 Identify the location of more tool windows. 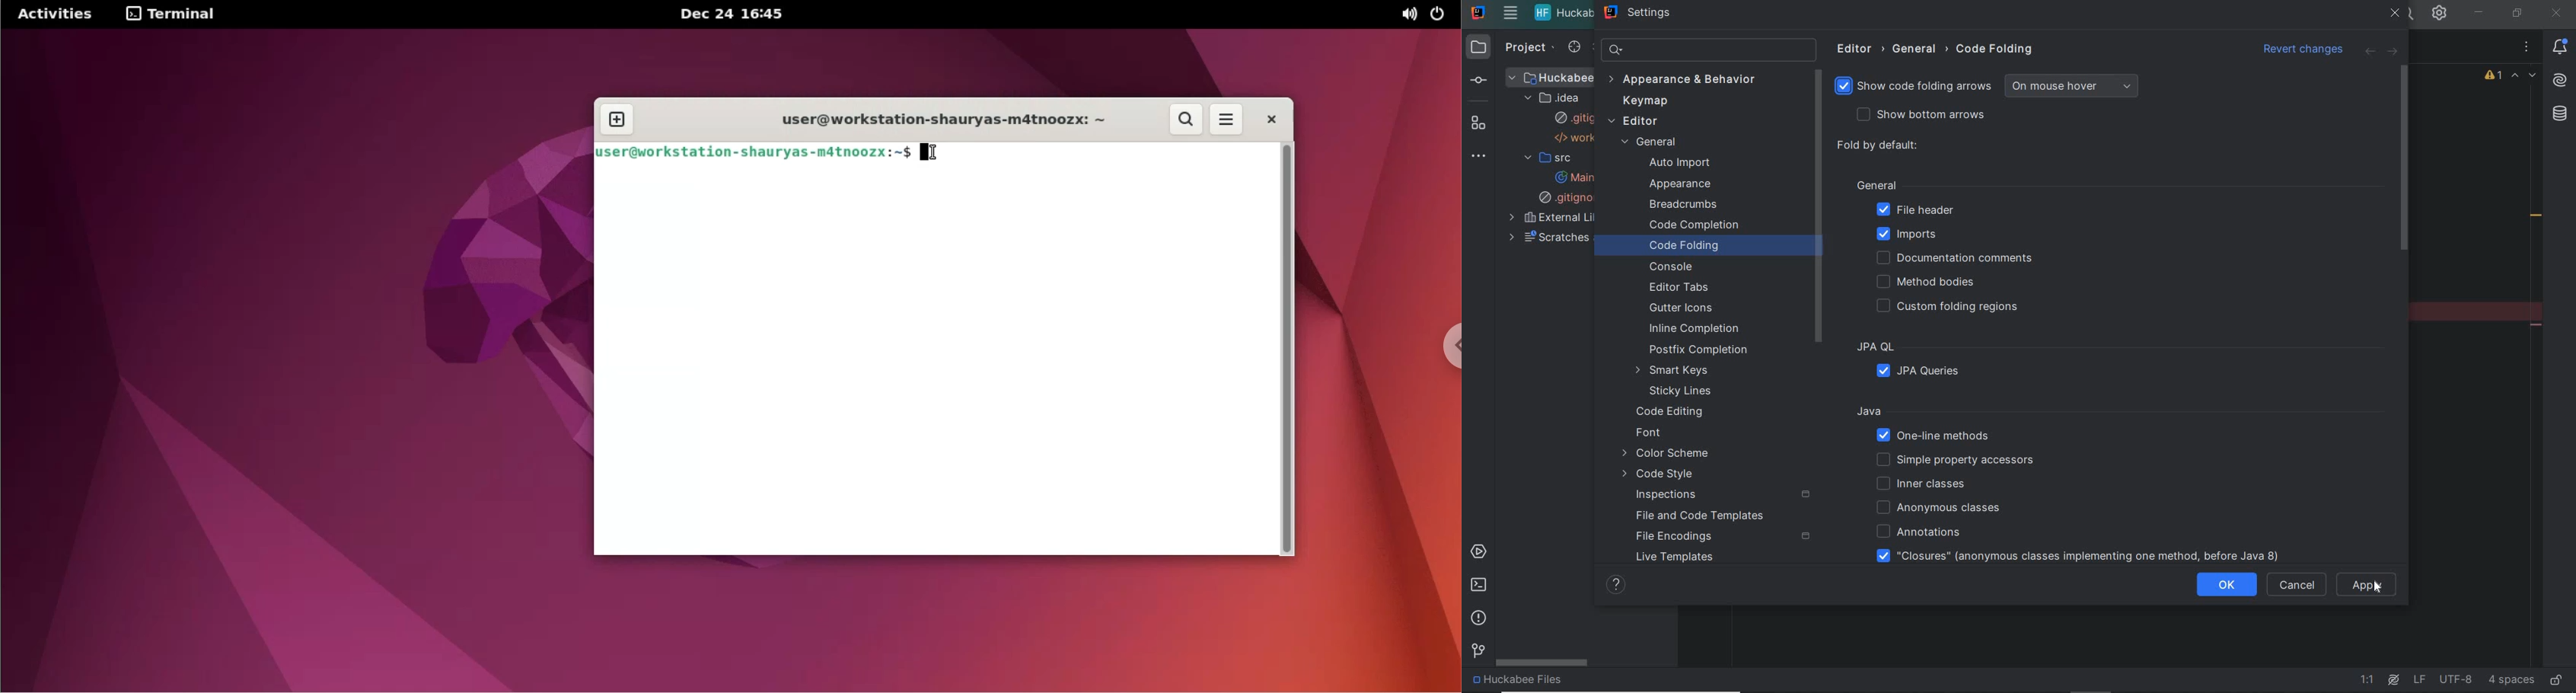
(1483, 157).